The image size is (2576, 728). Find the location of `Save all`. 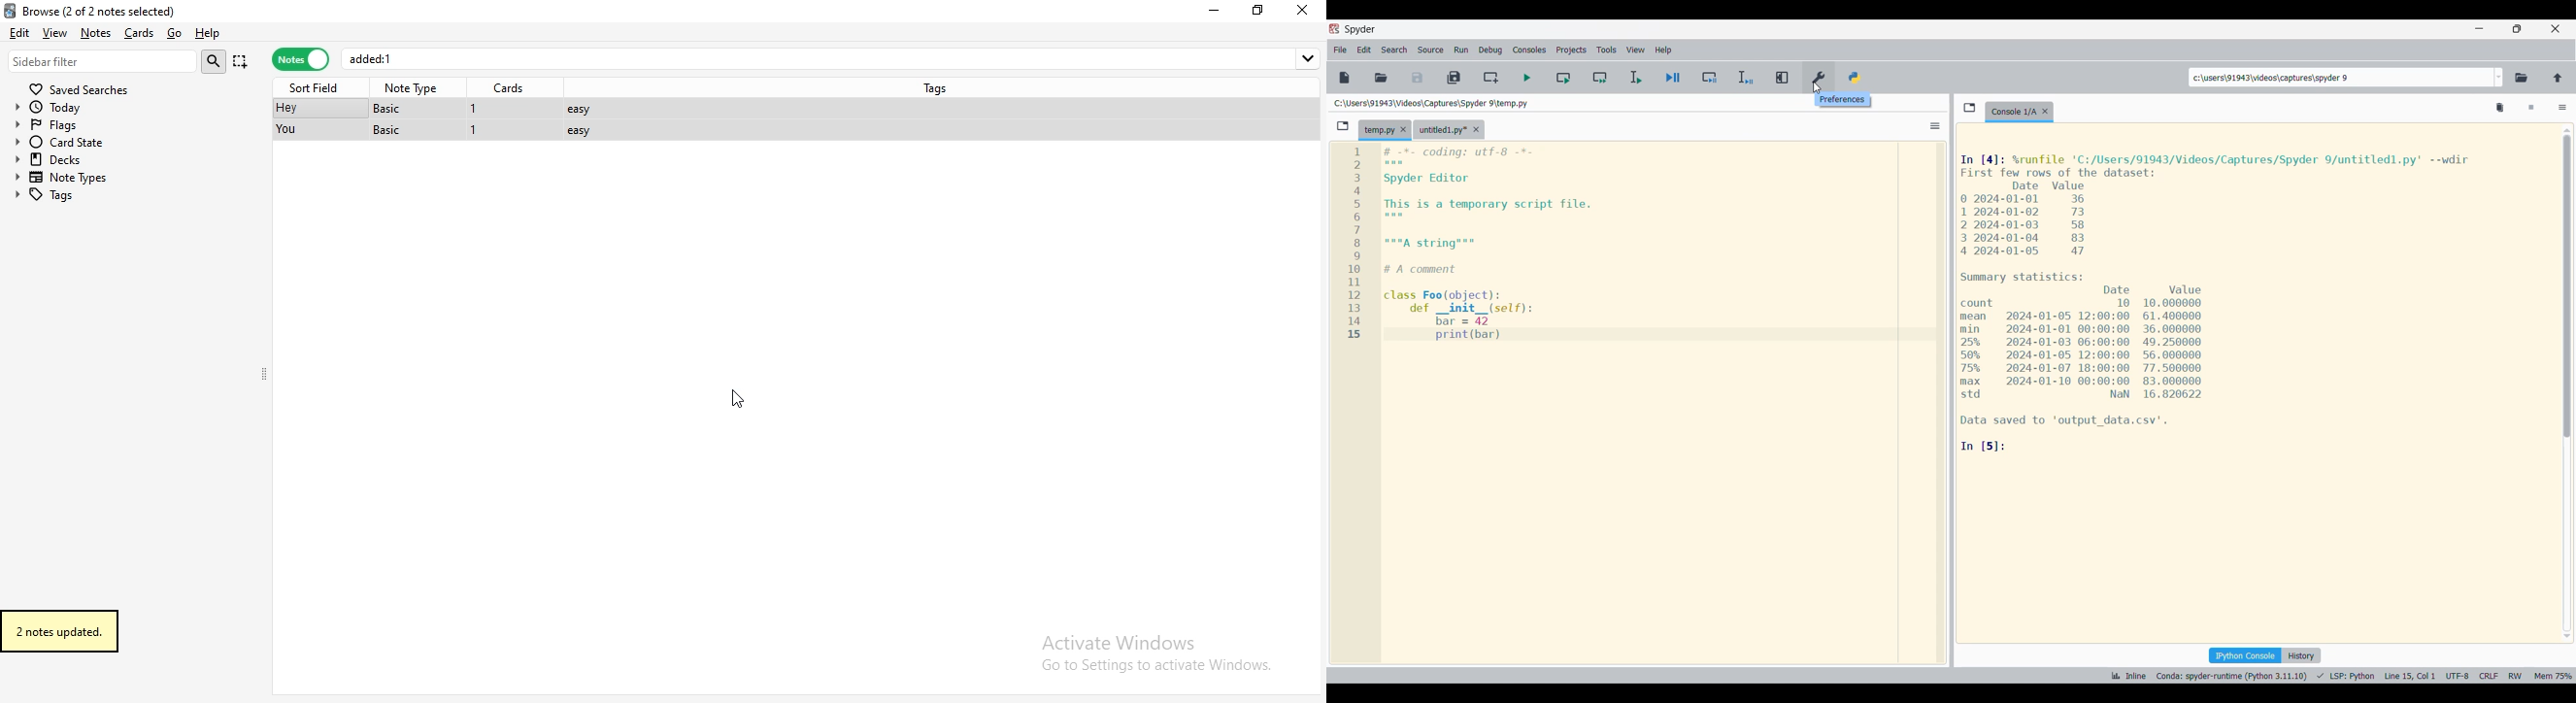

Save all is located at coordinates (1455, 77).